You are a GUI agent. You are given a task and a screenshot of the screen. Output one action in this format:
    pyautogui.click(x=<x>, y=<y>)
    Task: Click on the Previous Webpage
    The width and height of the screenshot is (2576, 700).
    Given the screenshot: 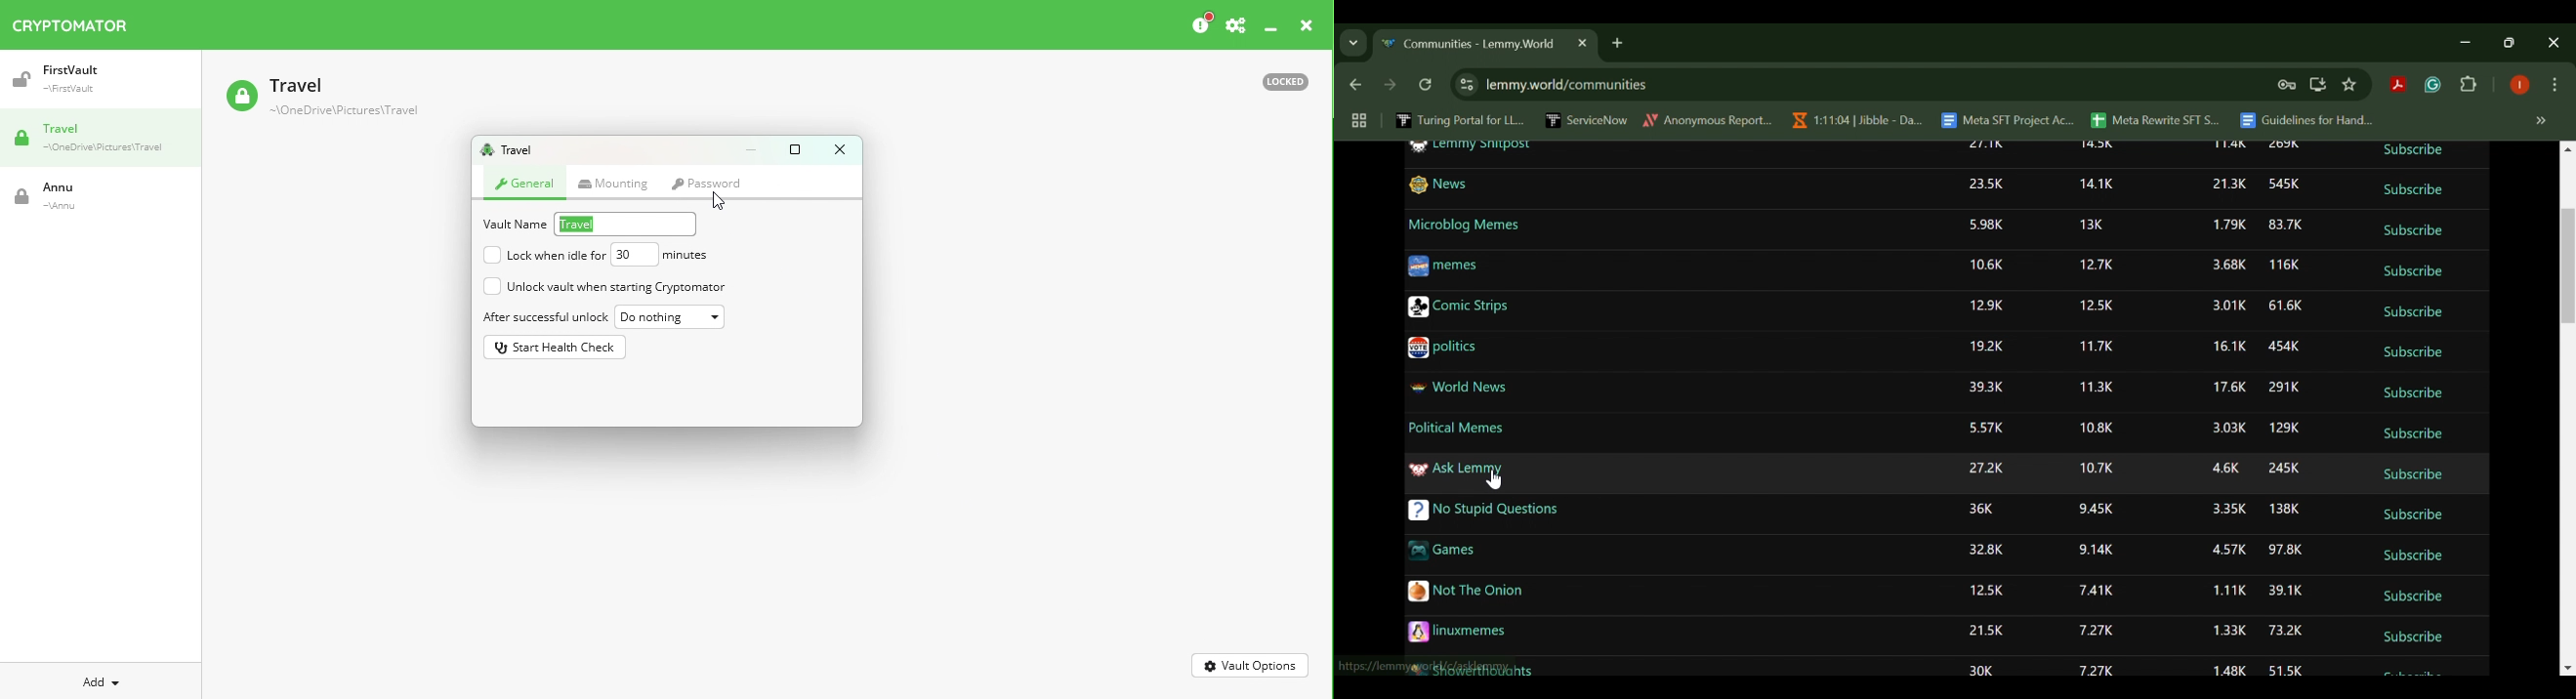 What is the action you would take?
    pyautogui.click(x=1352, y=86)
    